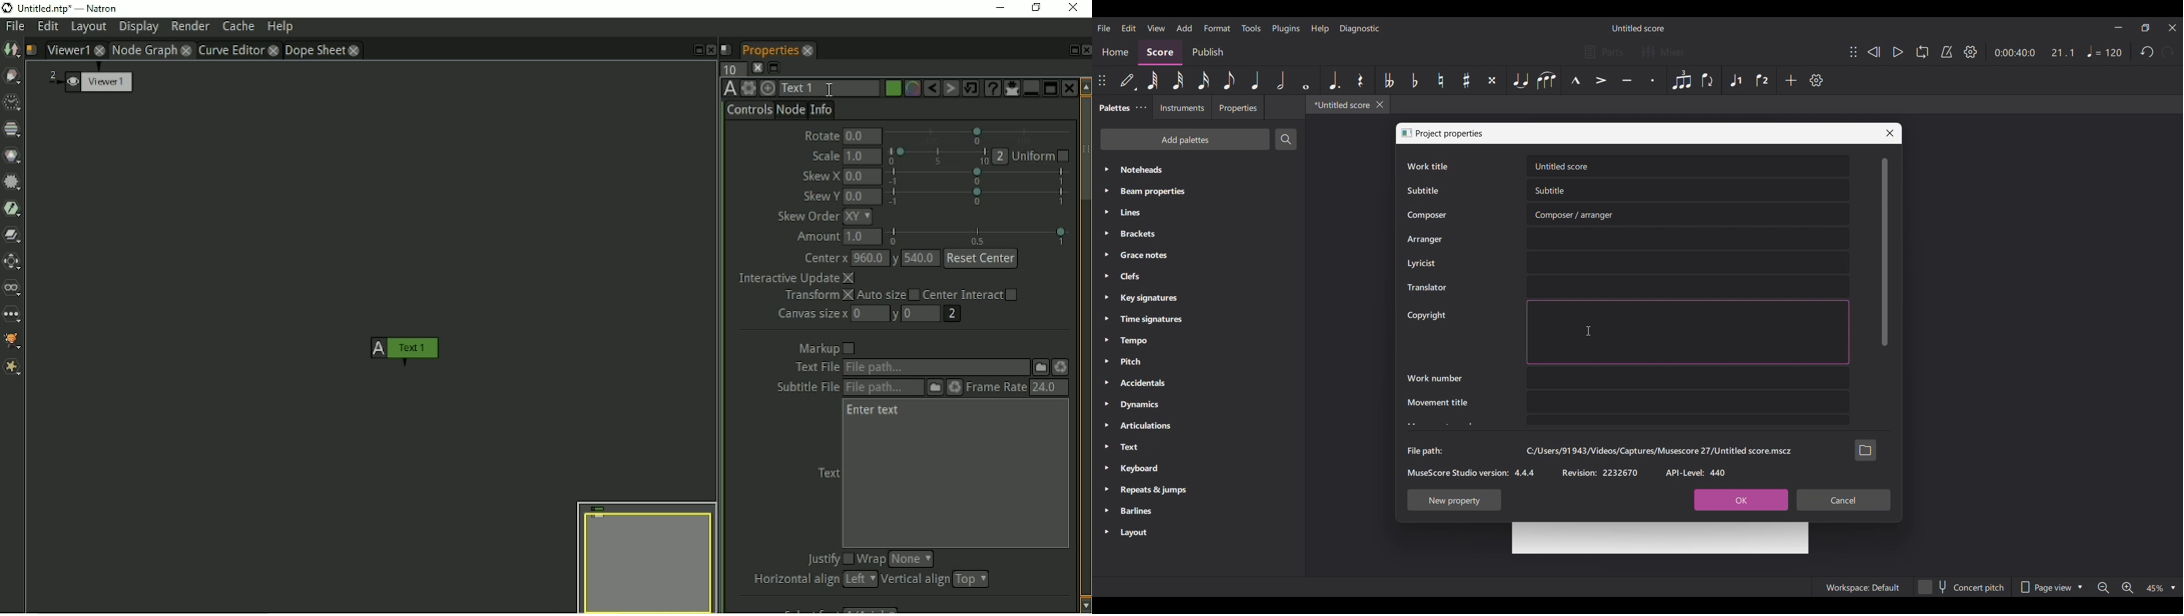 This screenshot has height=616, width=2184. Describe the element at coordinates (1320, 29) in the screenshot. I see `Help menu` at that location.